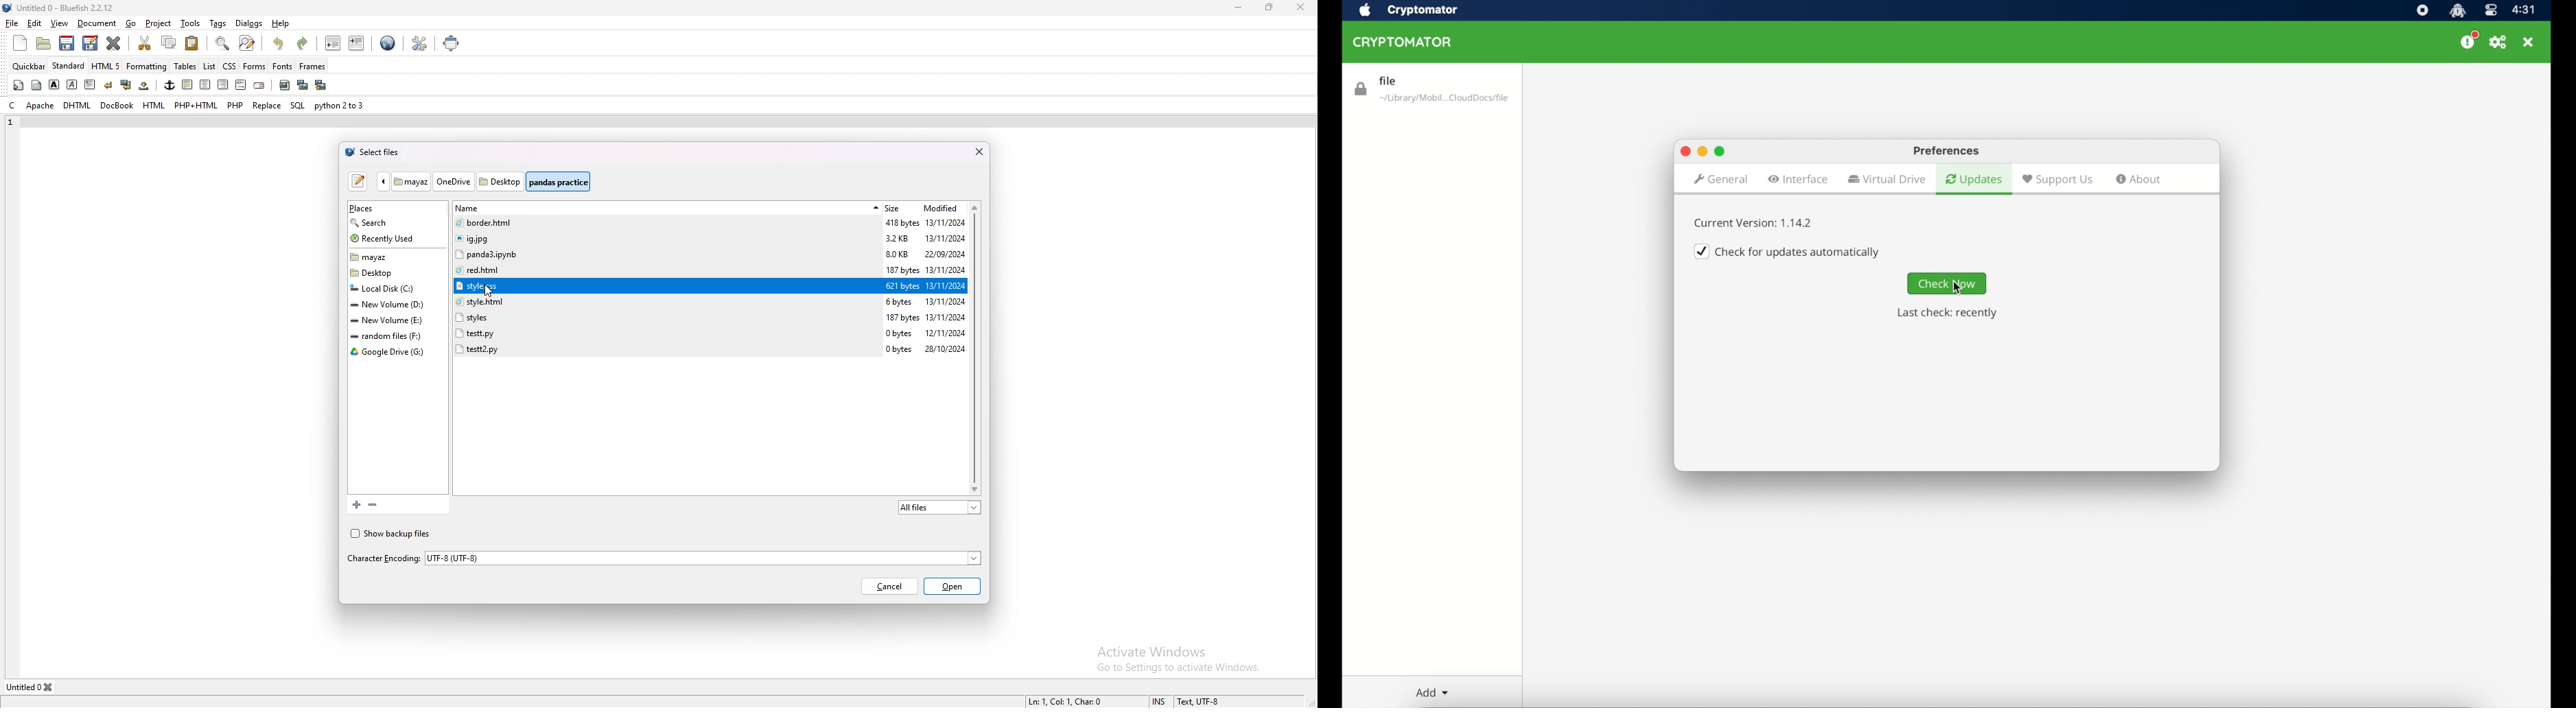  What do you see at coordinates (942, 207) in the screenshot?
I see `modified` at bounding box center [942, 207].